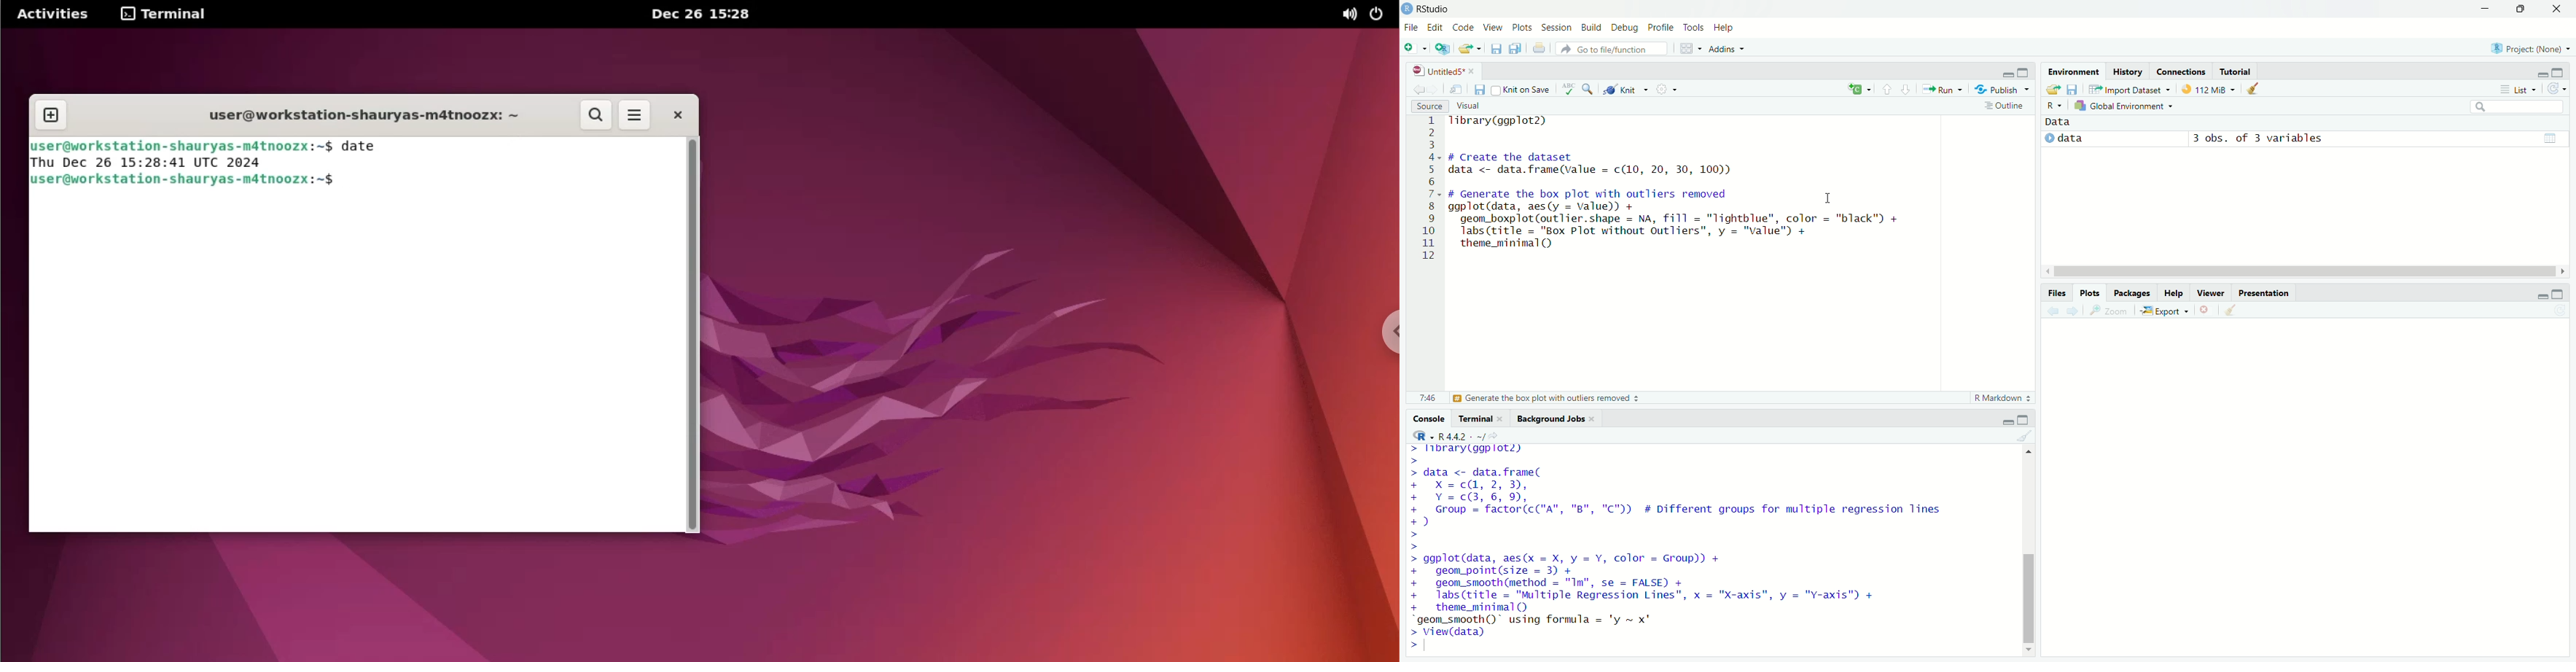  I want to click on Environment, so click(2072, 71).